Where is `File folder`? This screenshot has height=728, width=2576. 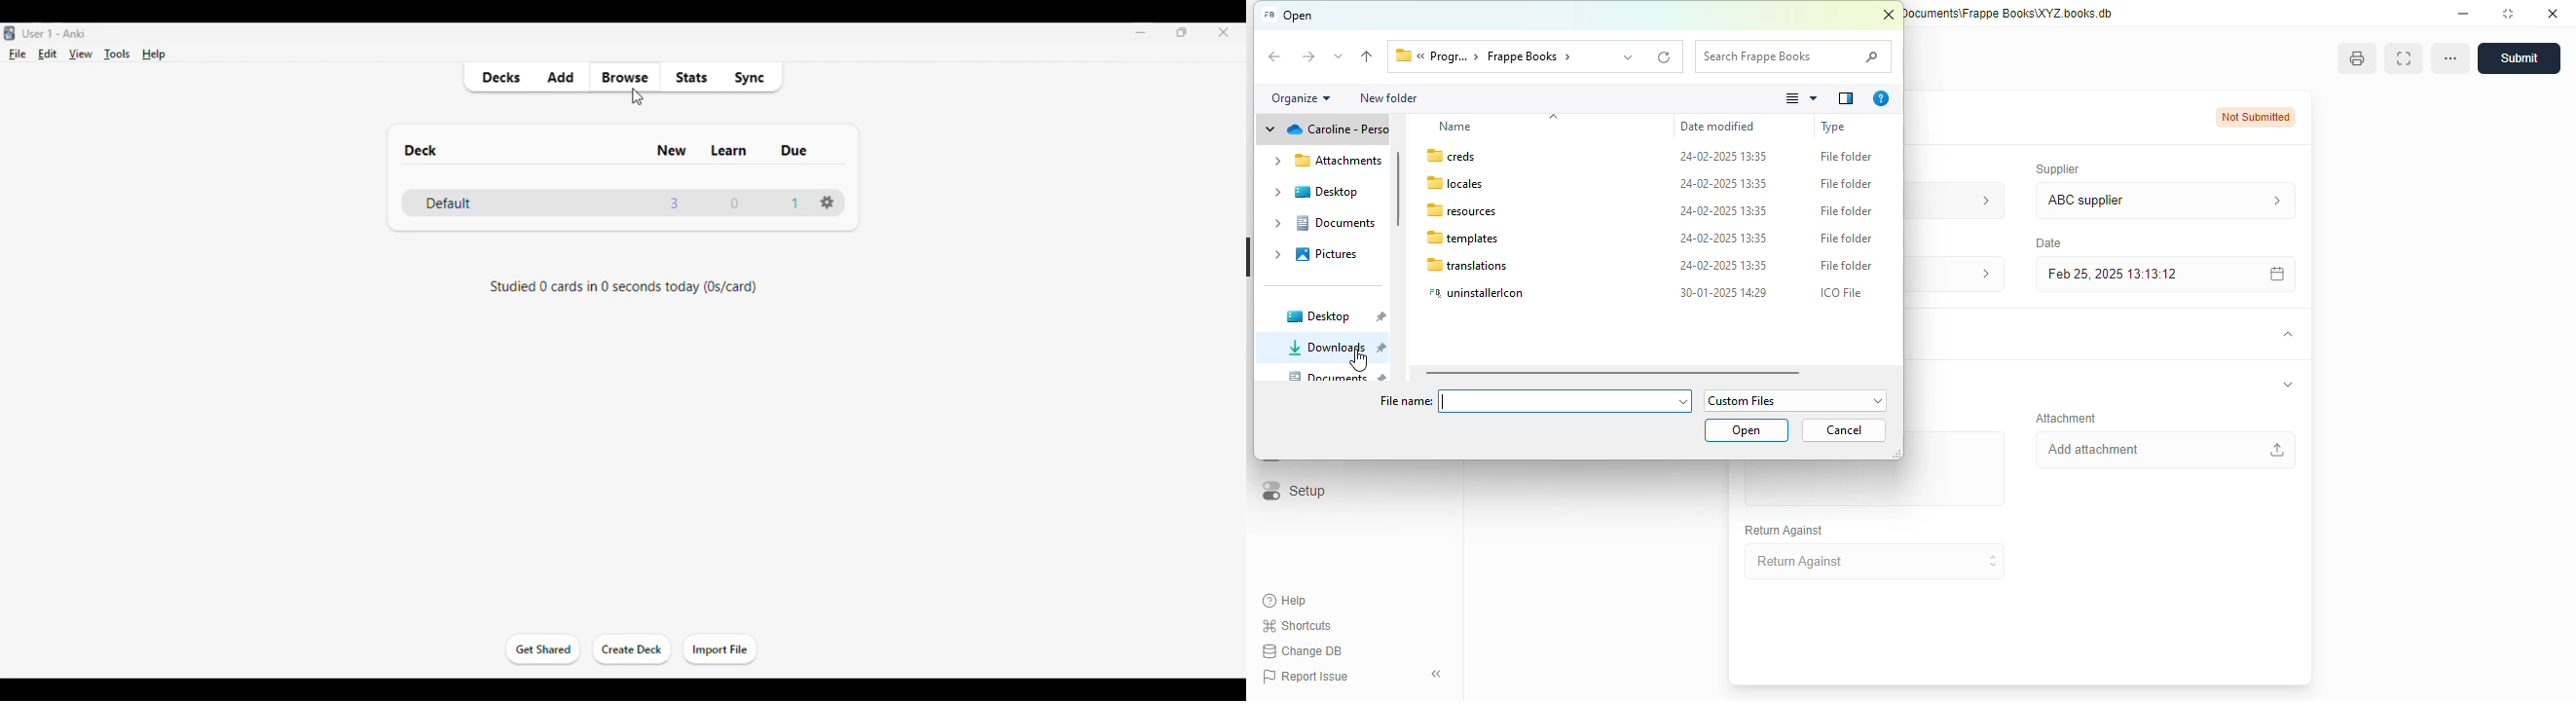
File folder is located at coordinates (1848, 183).